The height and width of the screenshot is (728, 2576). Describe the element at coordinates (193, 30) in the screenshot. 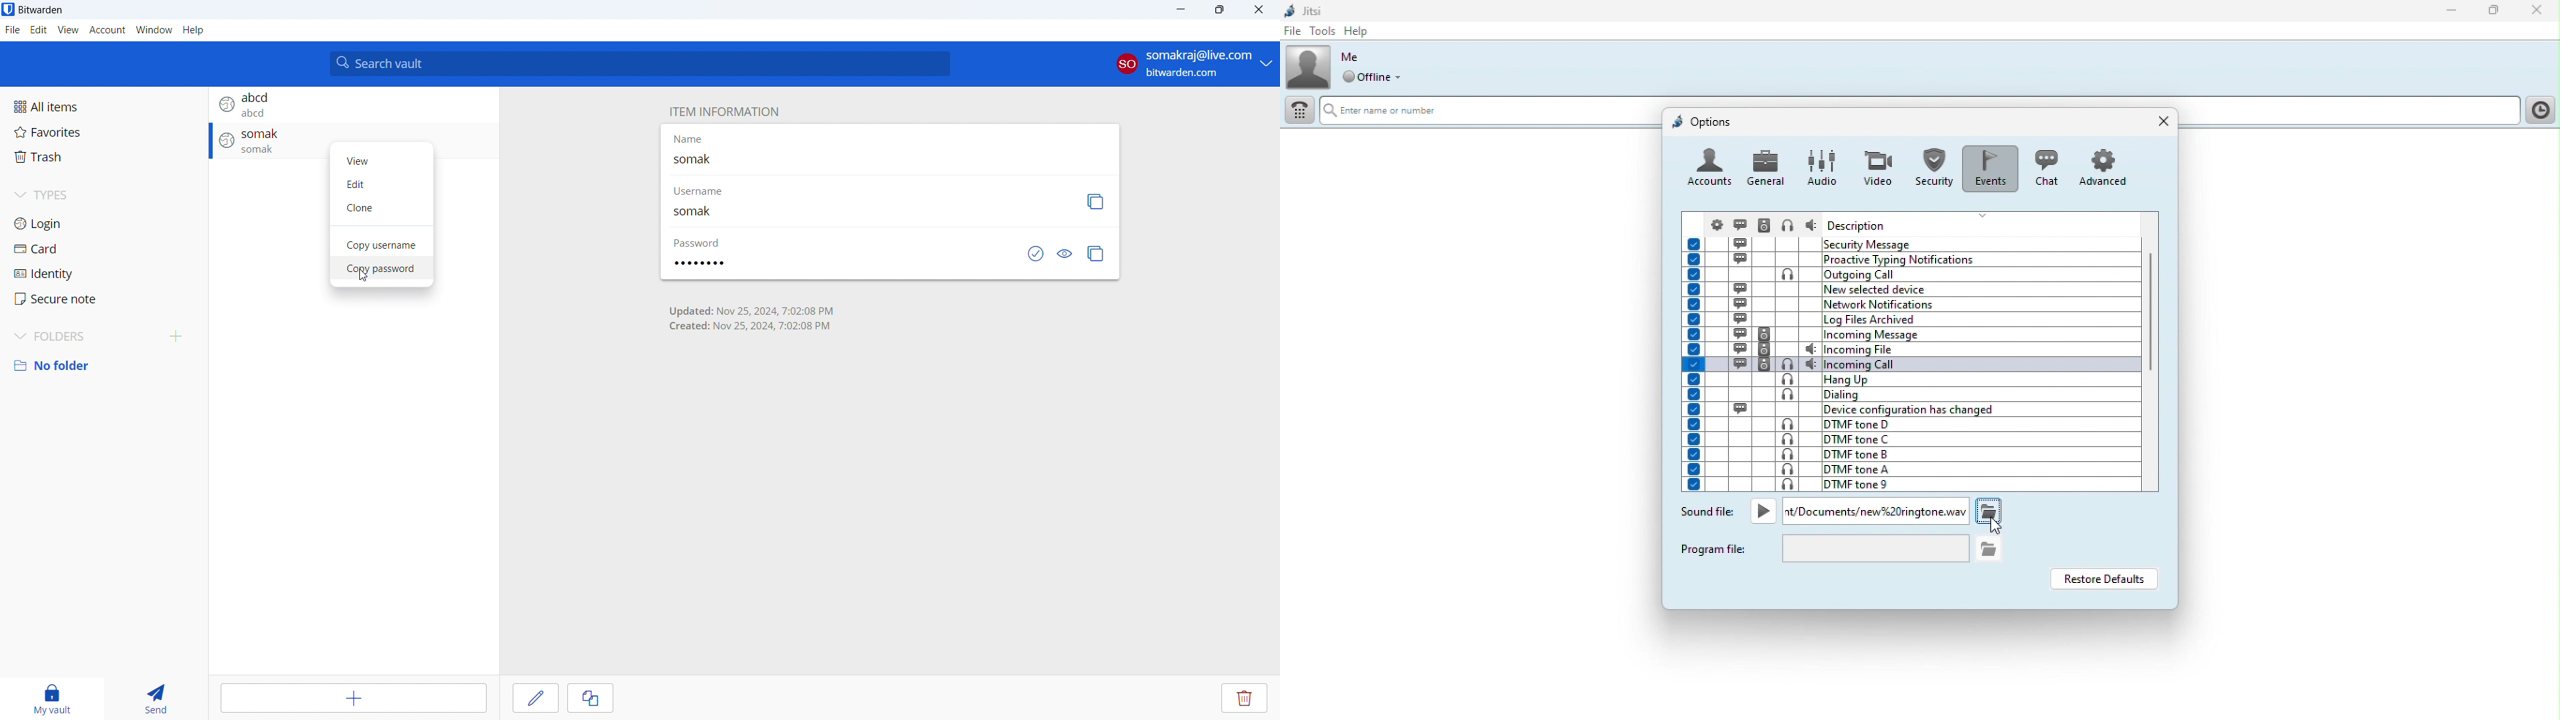

I see `h` at that location.